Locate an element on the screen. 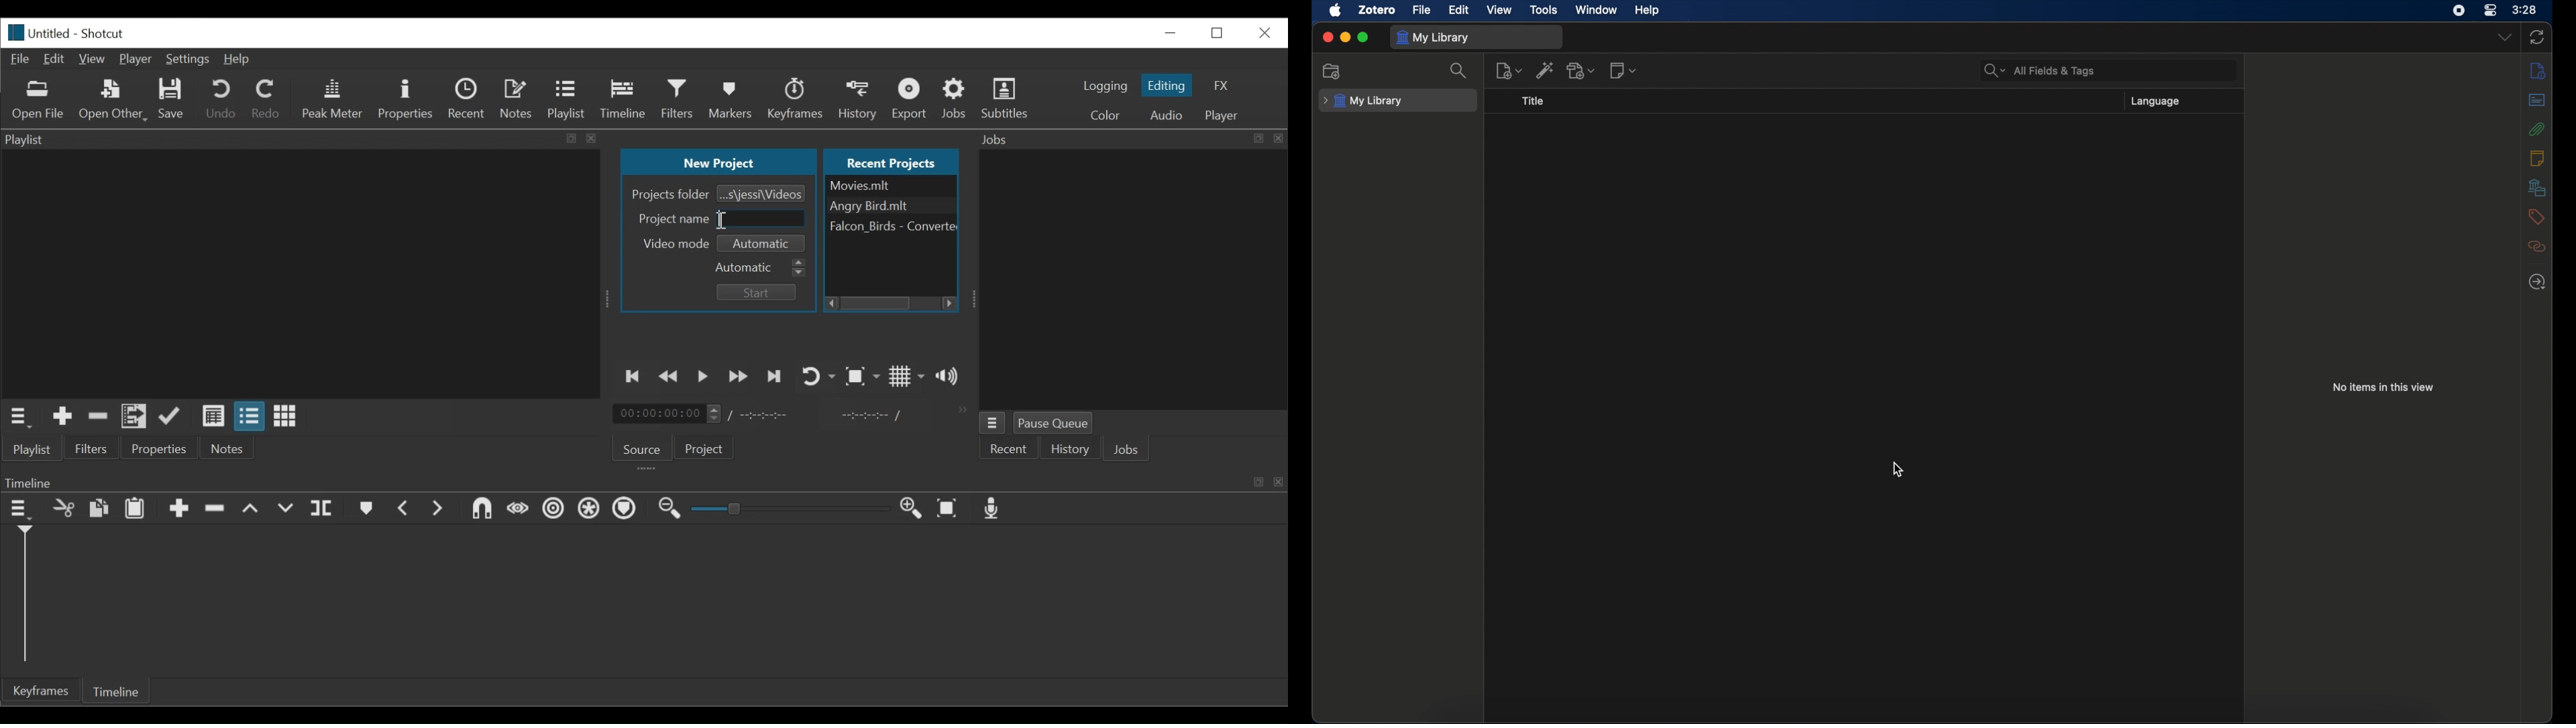 This screenshot has width=2576, height=728. Browse is located at coordinates (762, 194).